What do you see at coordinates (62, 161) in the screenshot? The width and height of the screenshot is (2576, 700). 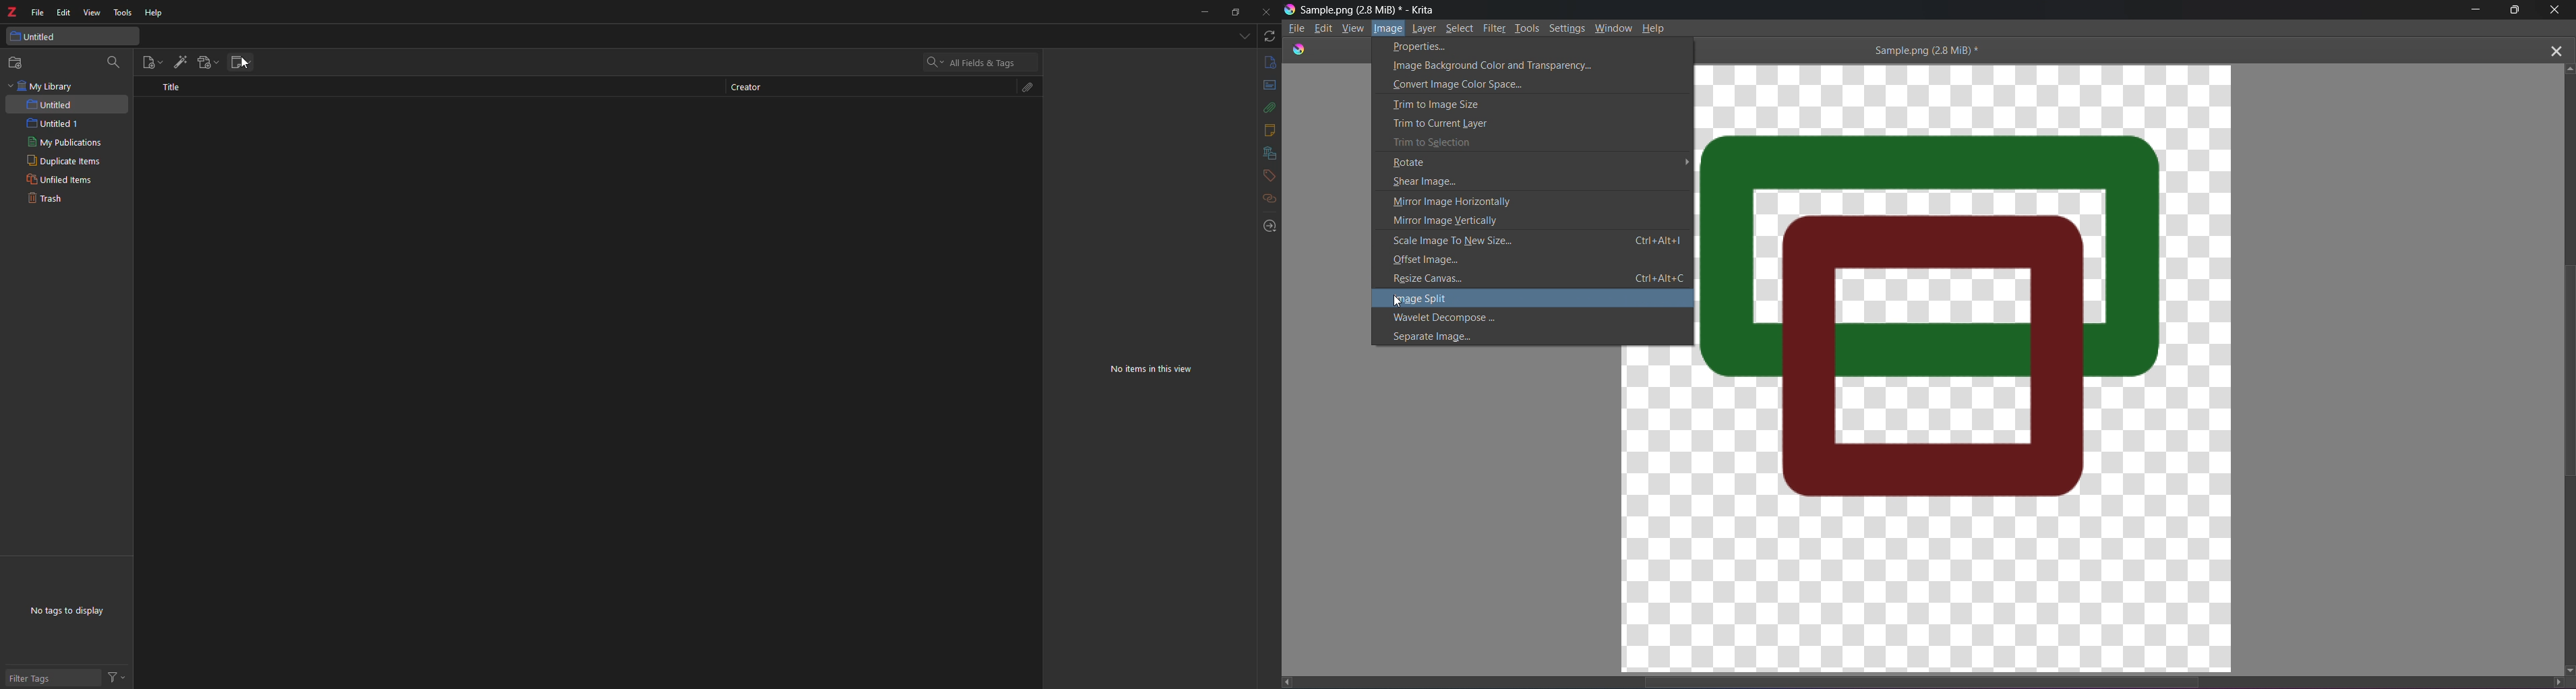 I see `duplicate` at bounding box center [62, 161].